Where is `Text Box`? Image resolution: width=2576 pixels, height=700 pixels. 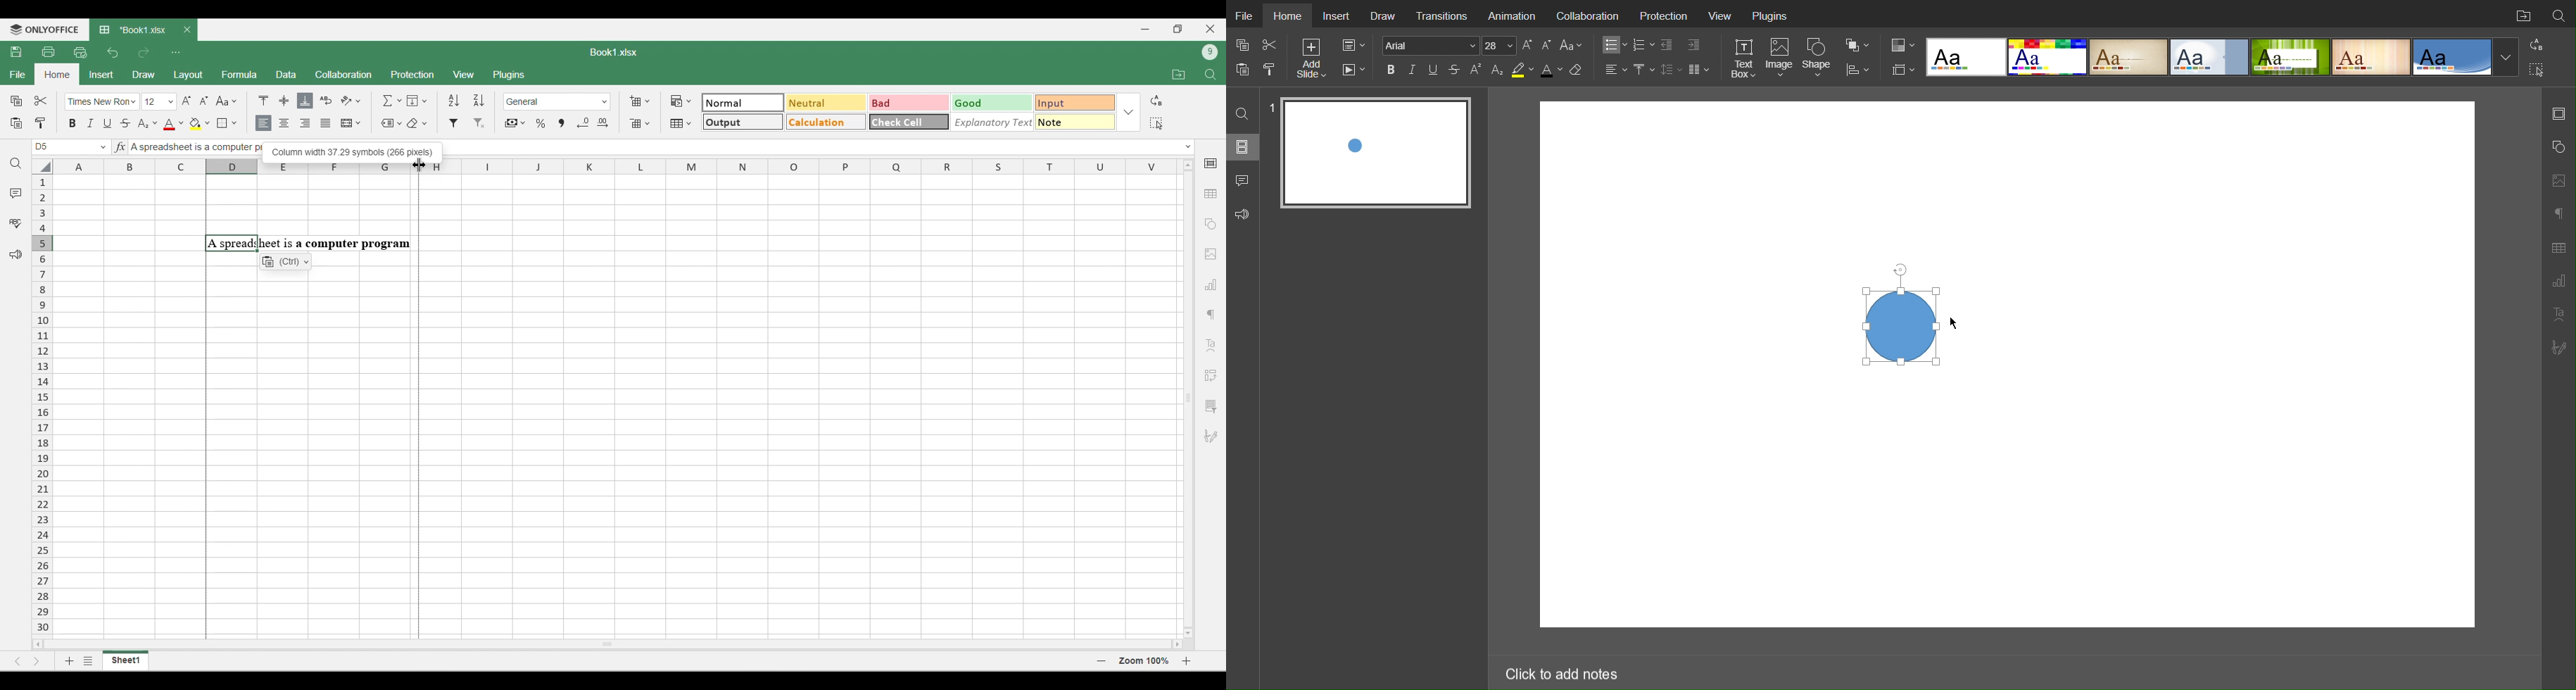 Text Box is located at coordinates (1743, 58).